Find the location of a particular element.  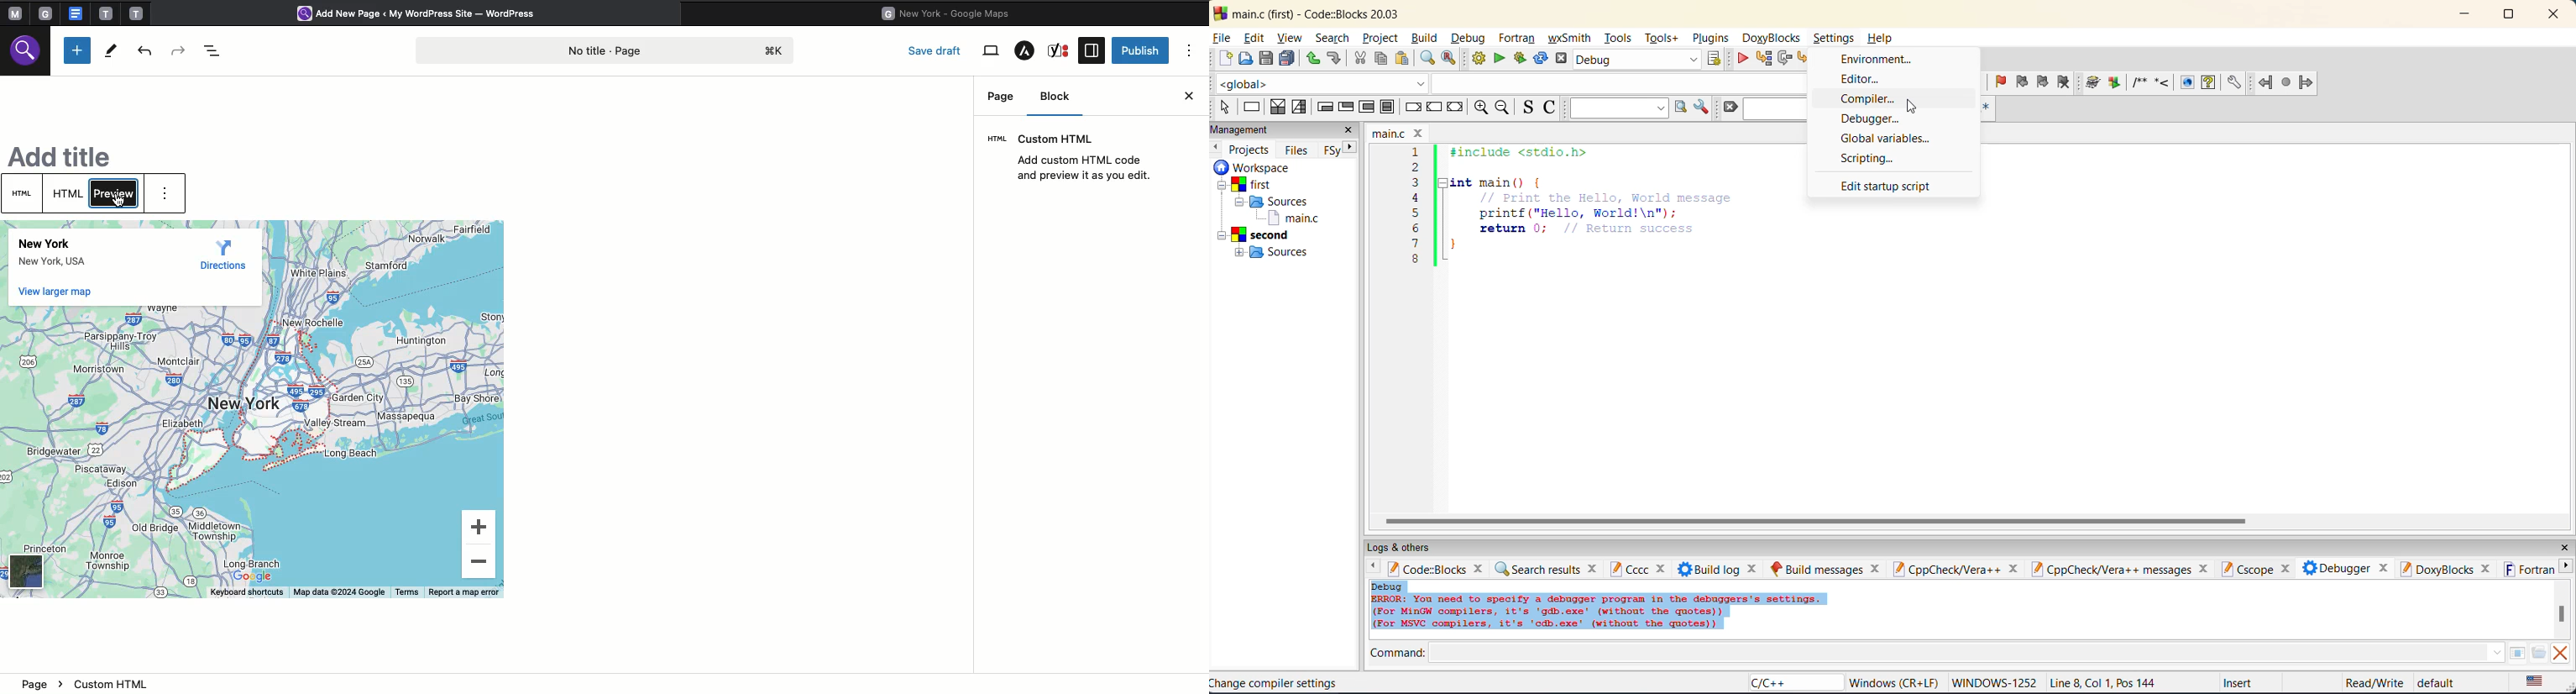

run search is located at coordinates (1683, 108).